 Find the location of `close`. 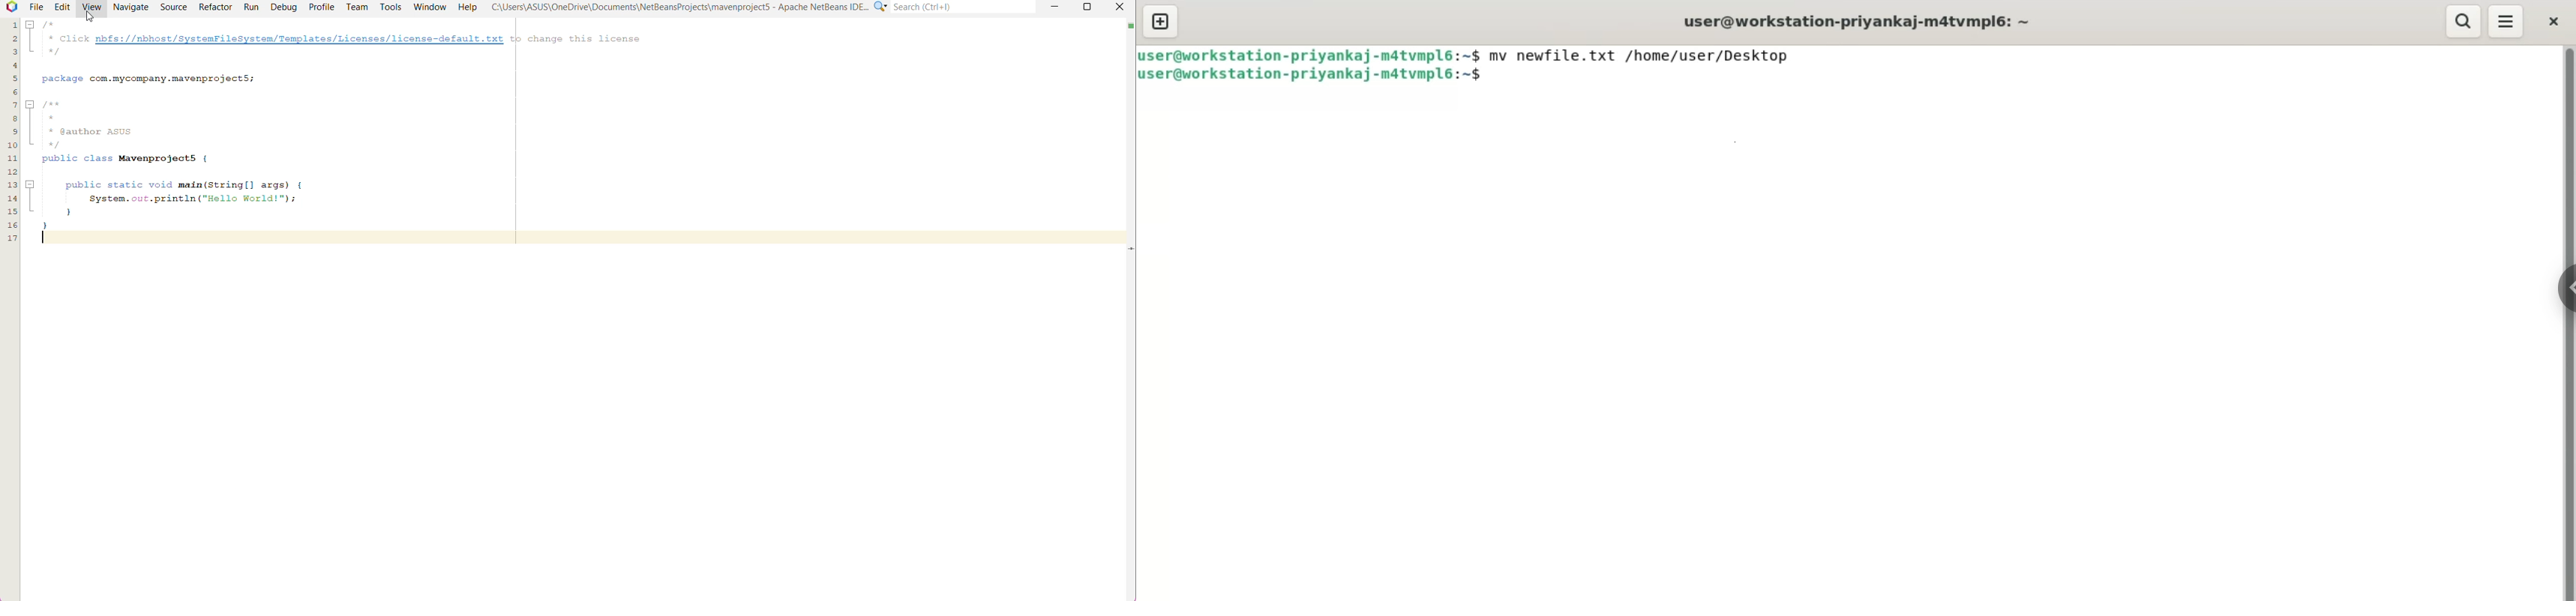

close is located at coordinates (2553, 24).